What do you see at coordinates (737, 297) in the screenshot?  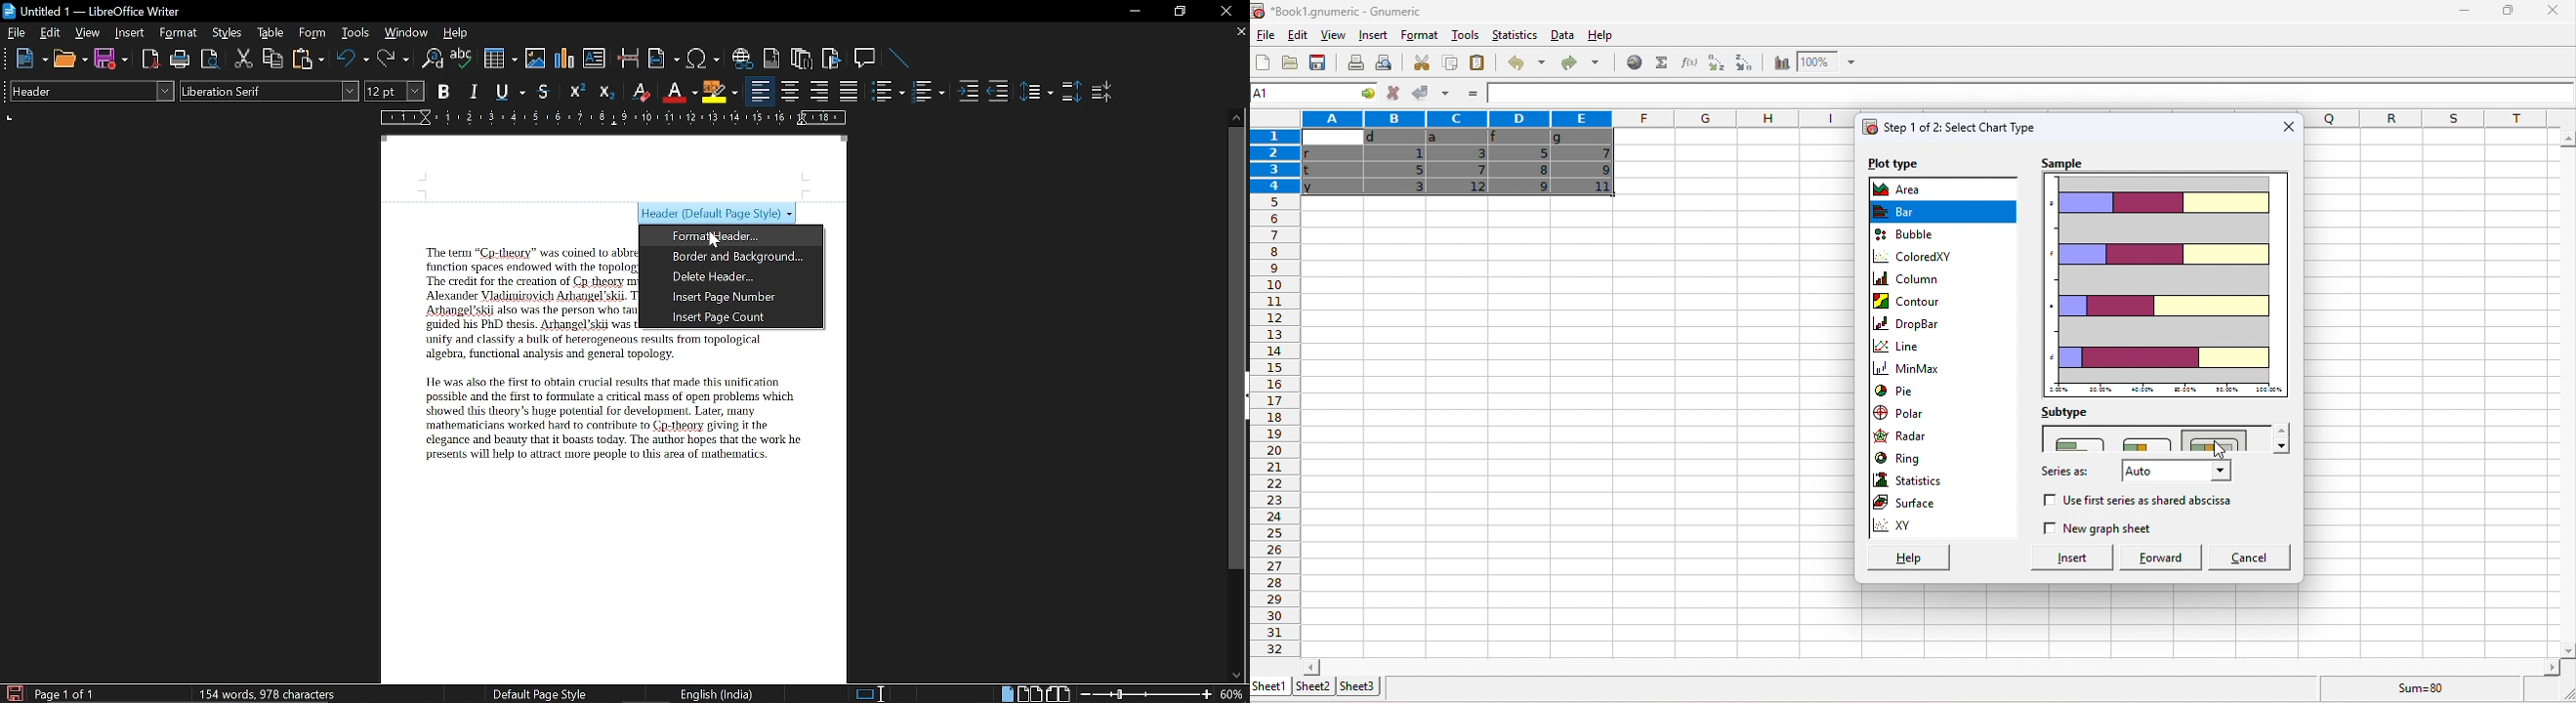 I see `Insert page number` at bounding box center [737, 297].